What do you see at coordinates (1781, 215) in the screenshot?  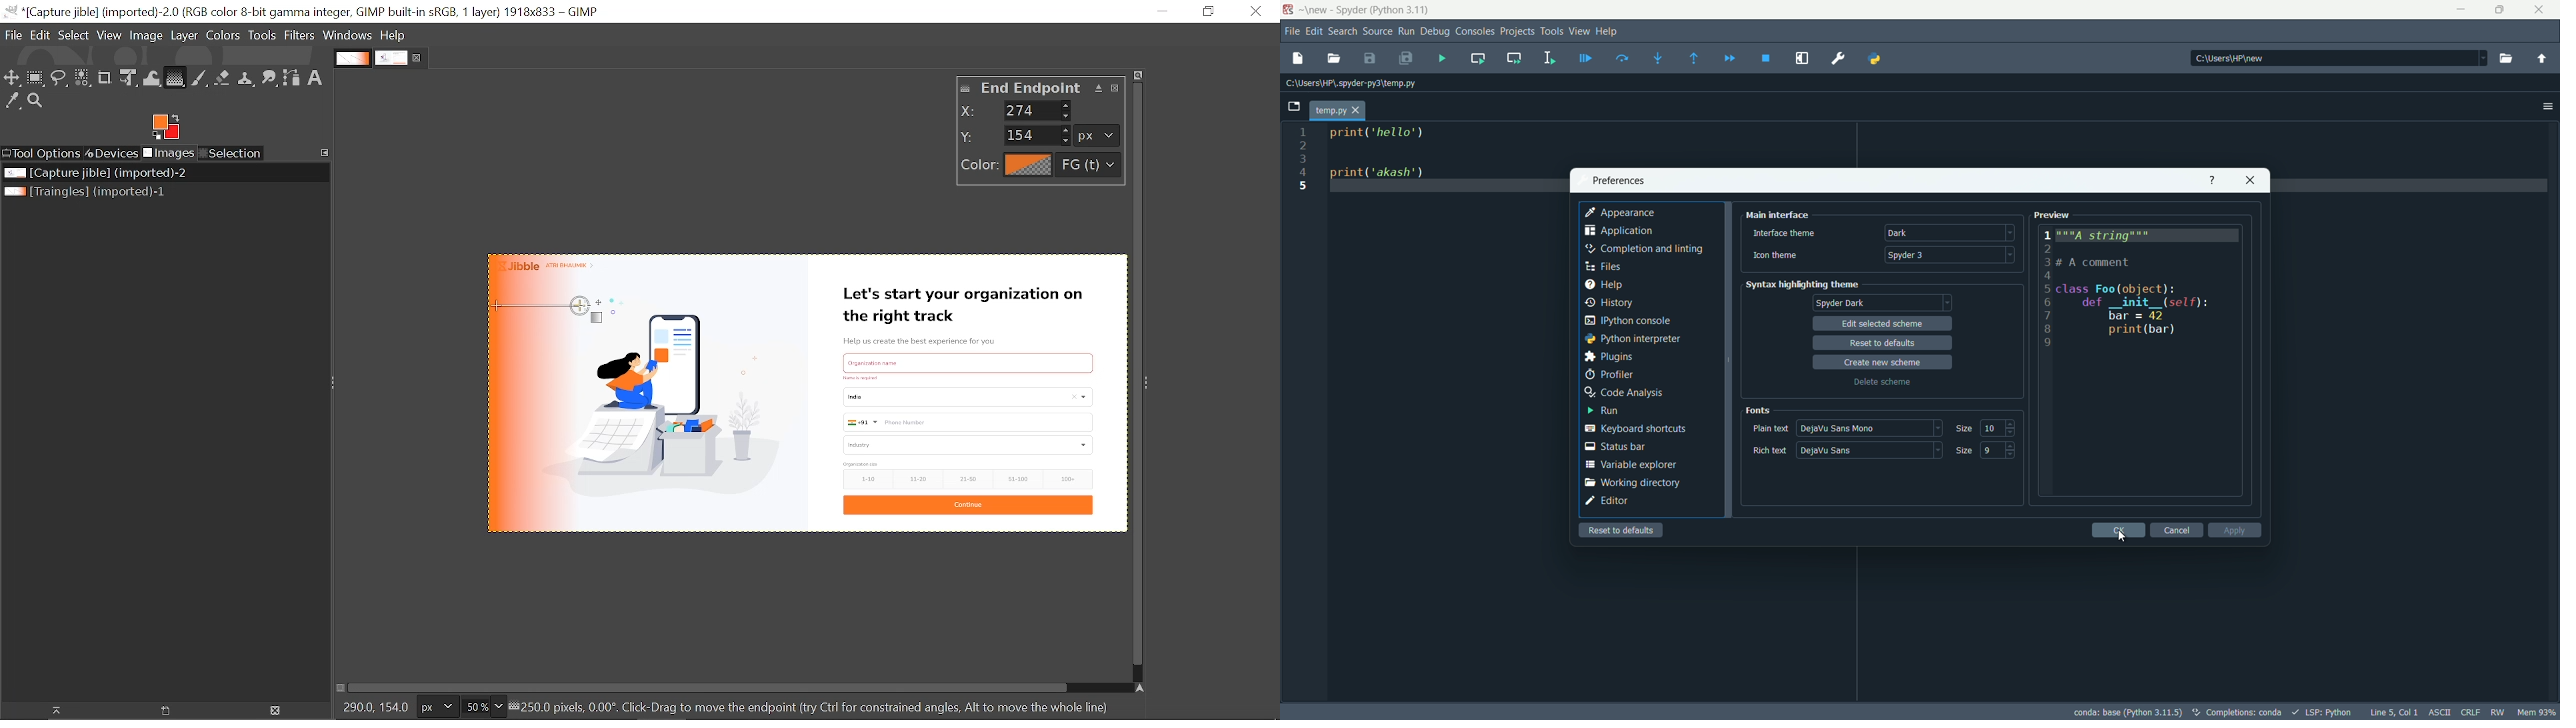 I see `main interface` at bounding box center [1781, 215].